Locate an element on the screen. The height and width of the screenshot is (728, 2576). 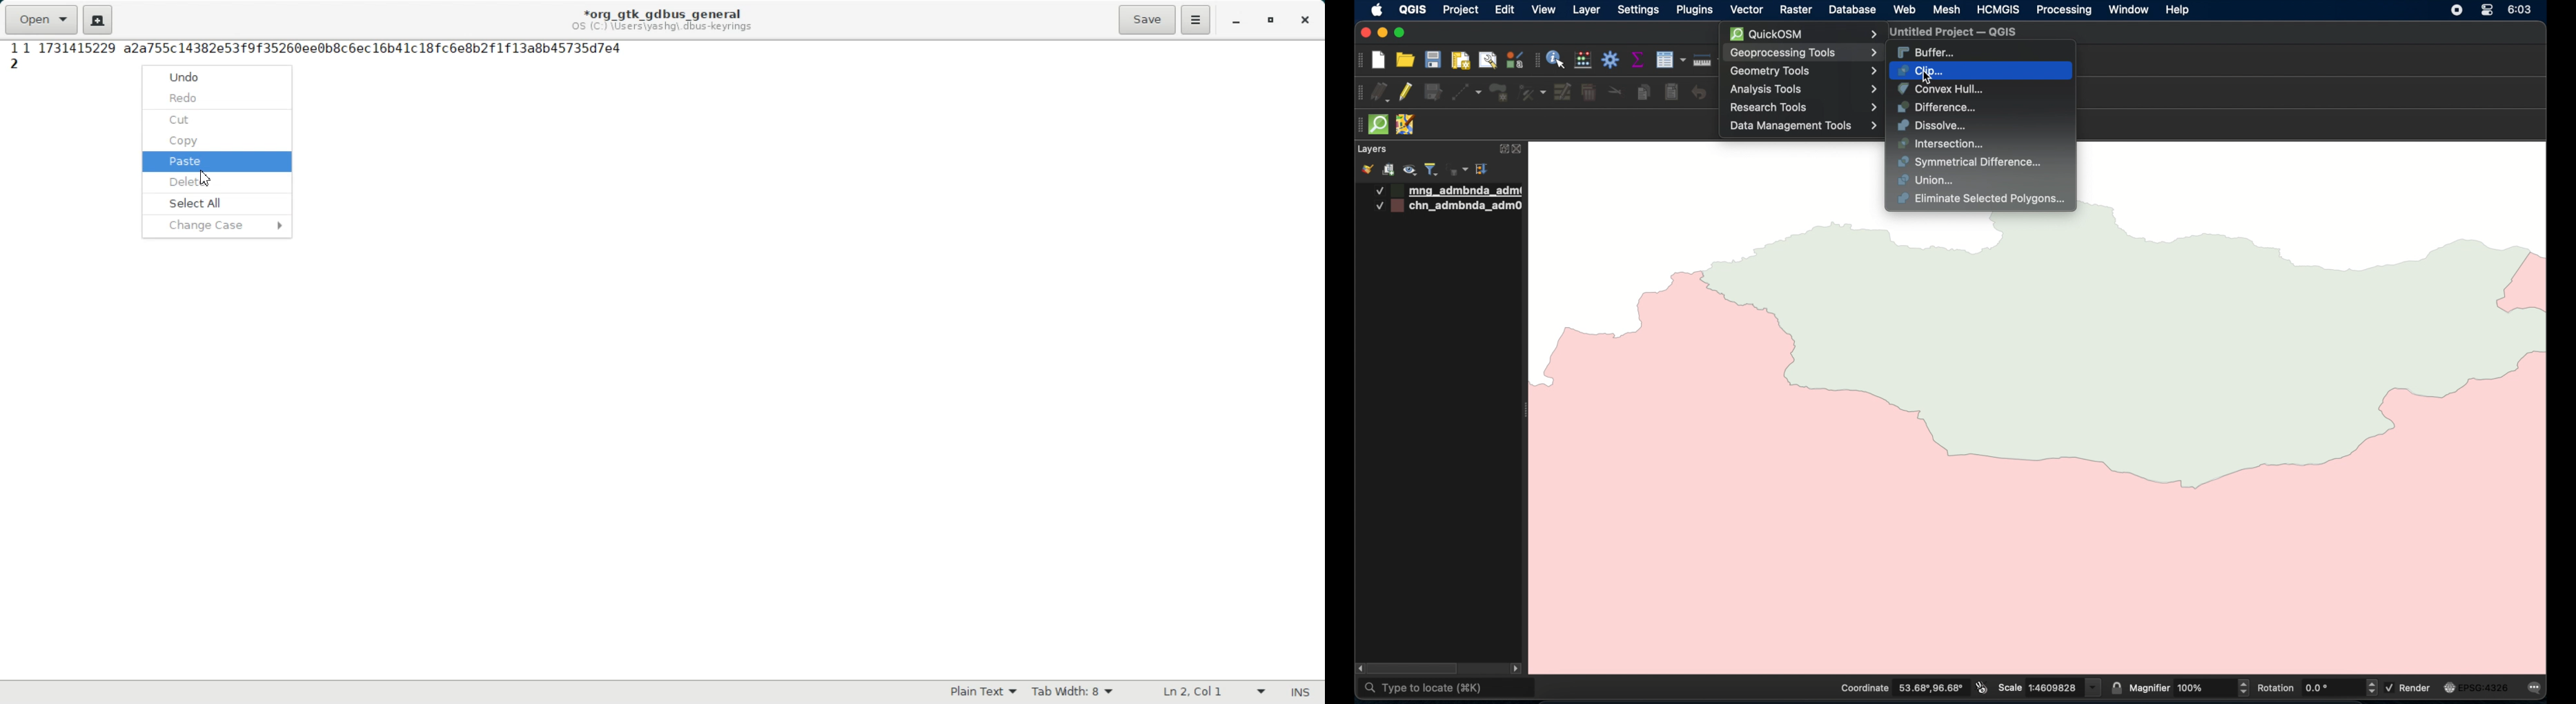
styling manager is located at coordinates (1514, 59).